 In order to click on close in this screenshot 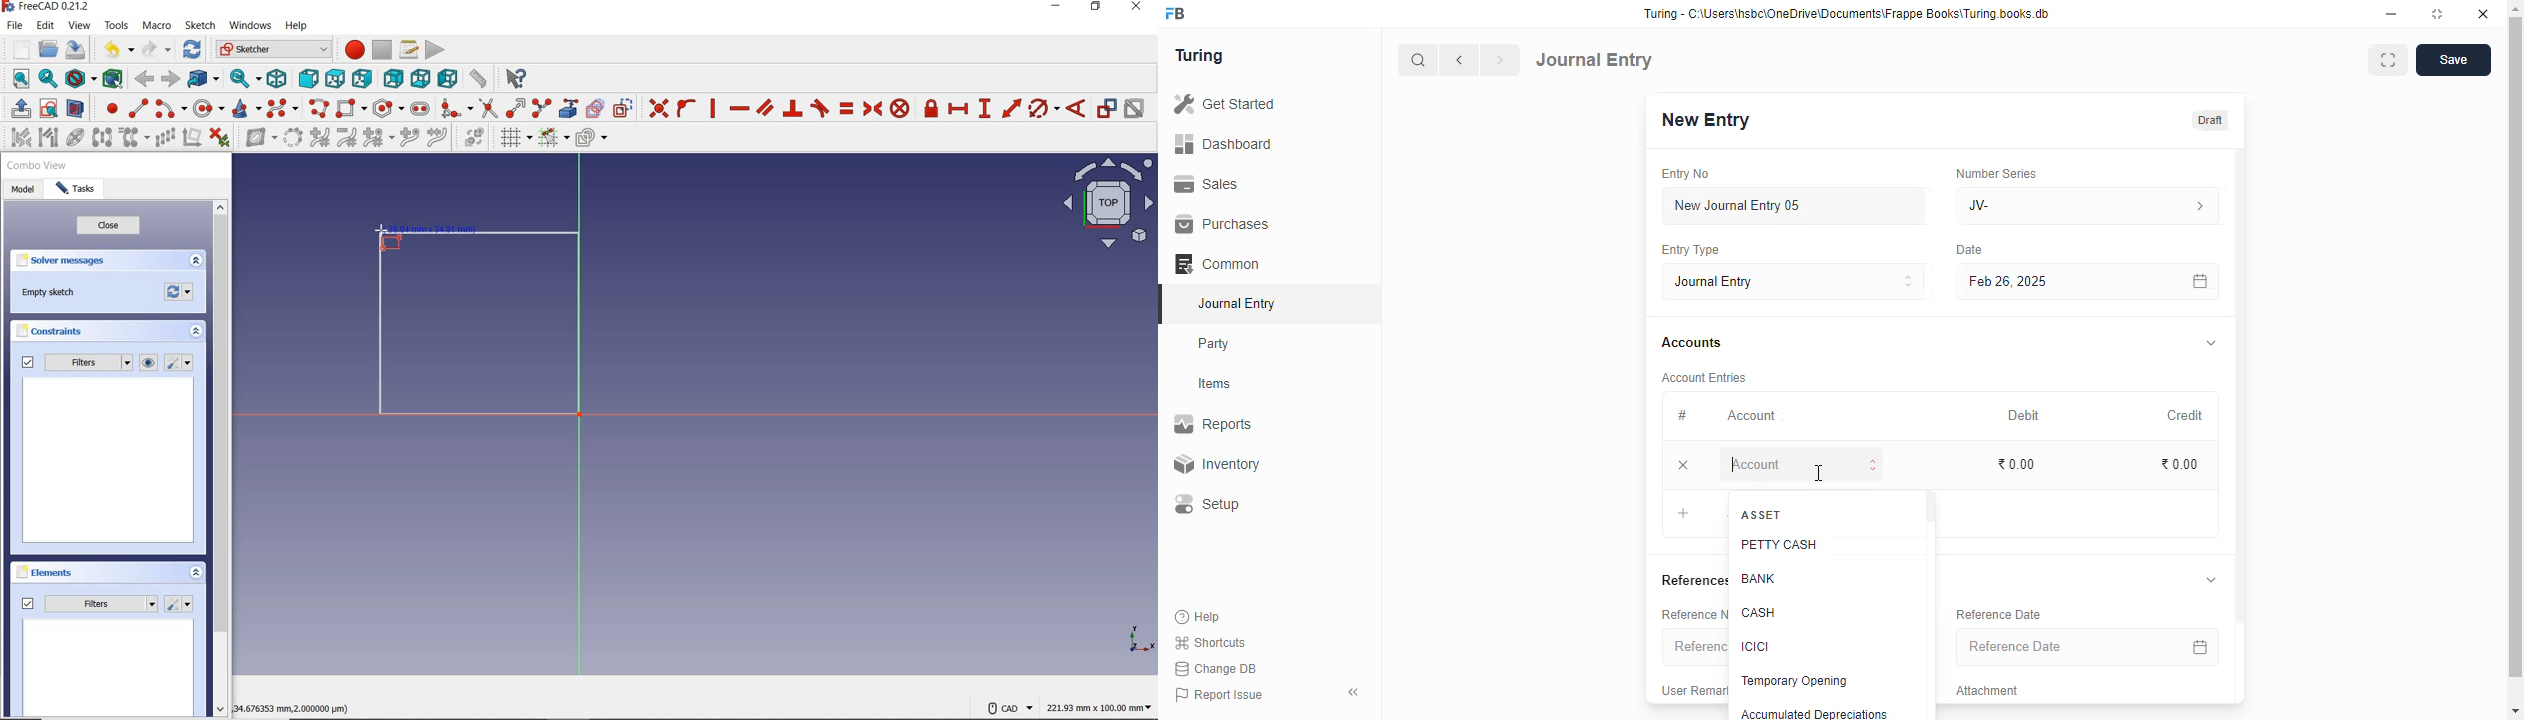, I will do `click(2483, 14)`.